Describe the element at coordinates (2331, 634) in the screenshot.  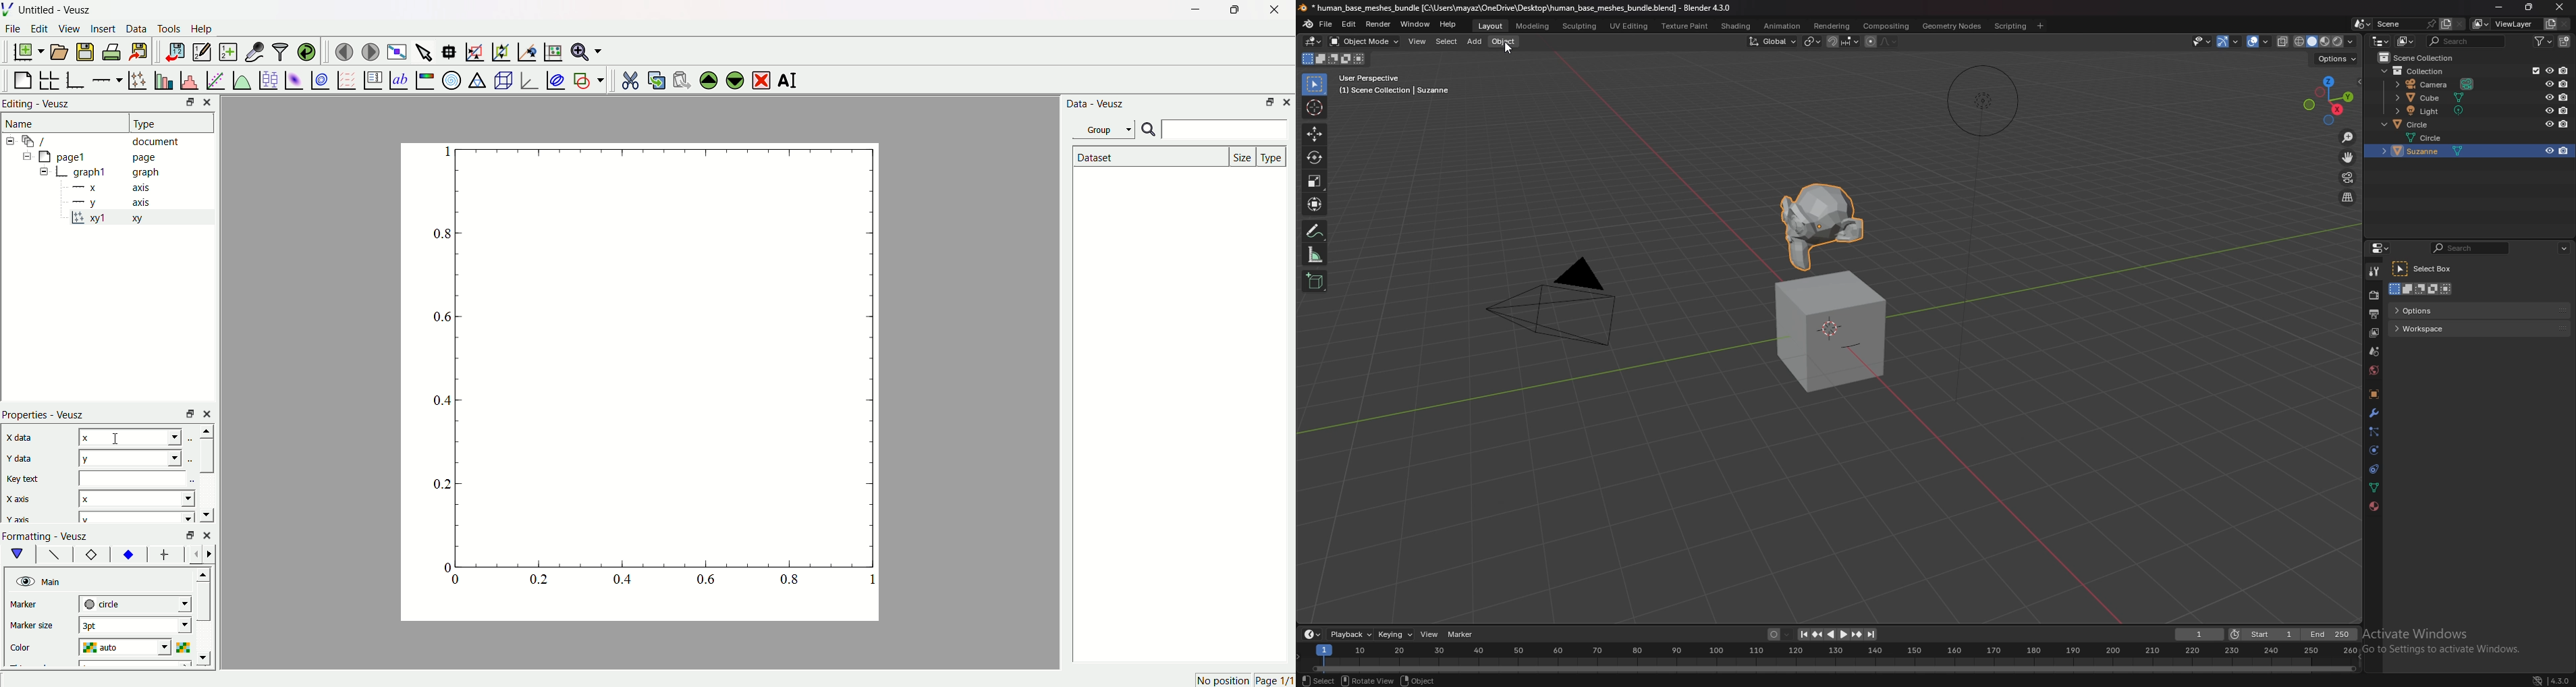
I see `end` at that location.